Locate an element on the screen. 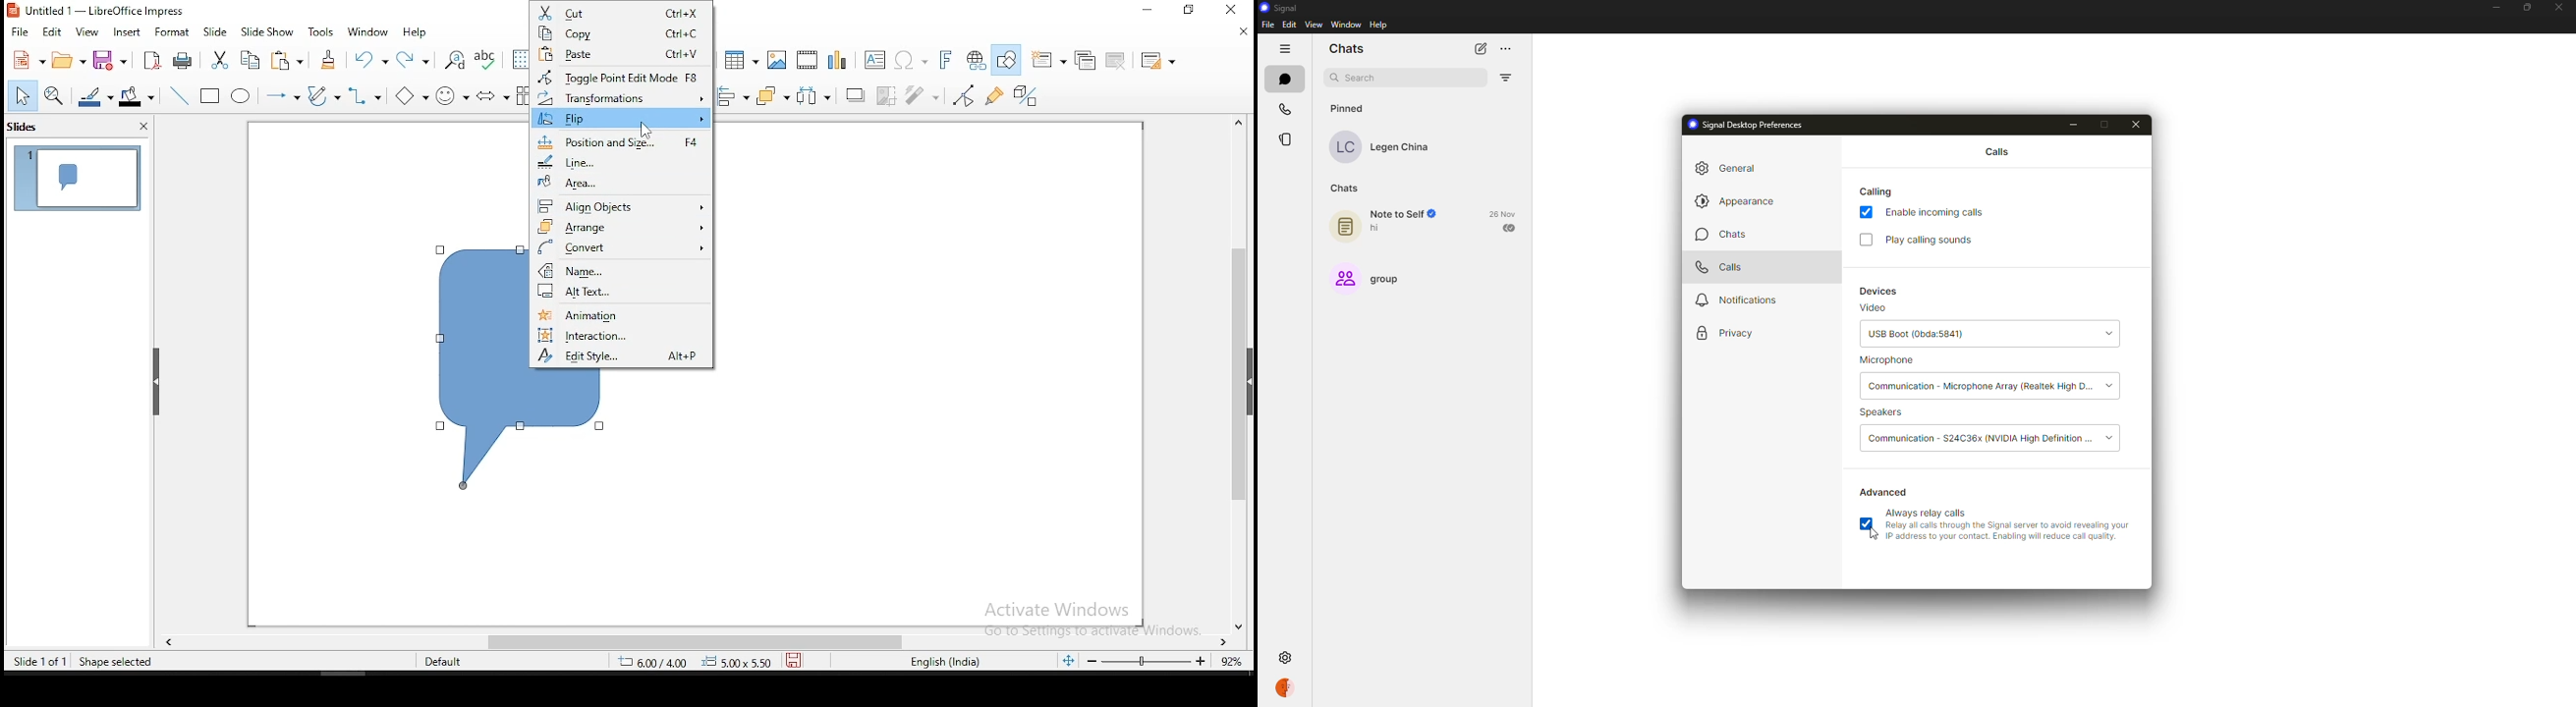  notifications is located at coordinates (1733, 301).